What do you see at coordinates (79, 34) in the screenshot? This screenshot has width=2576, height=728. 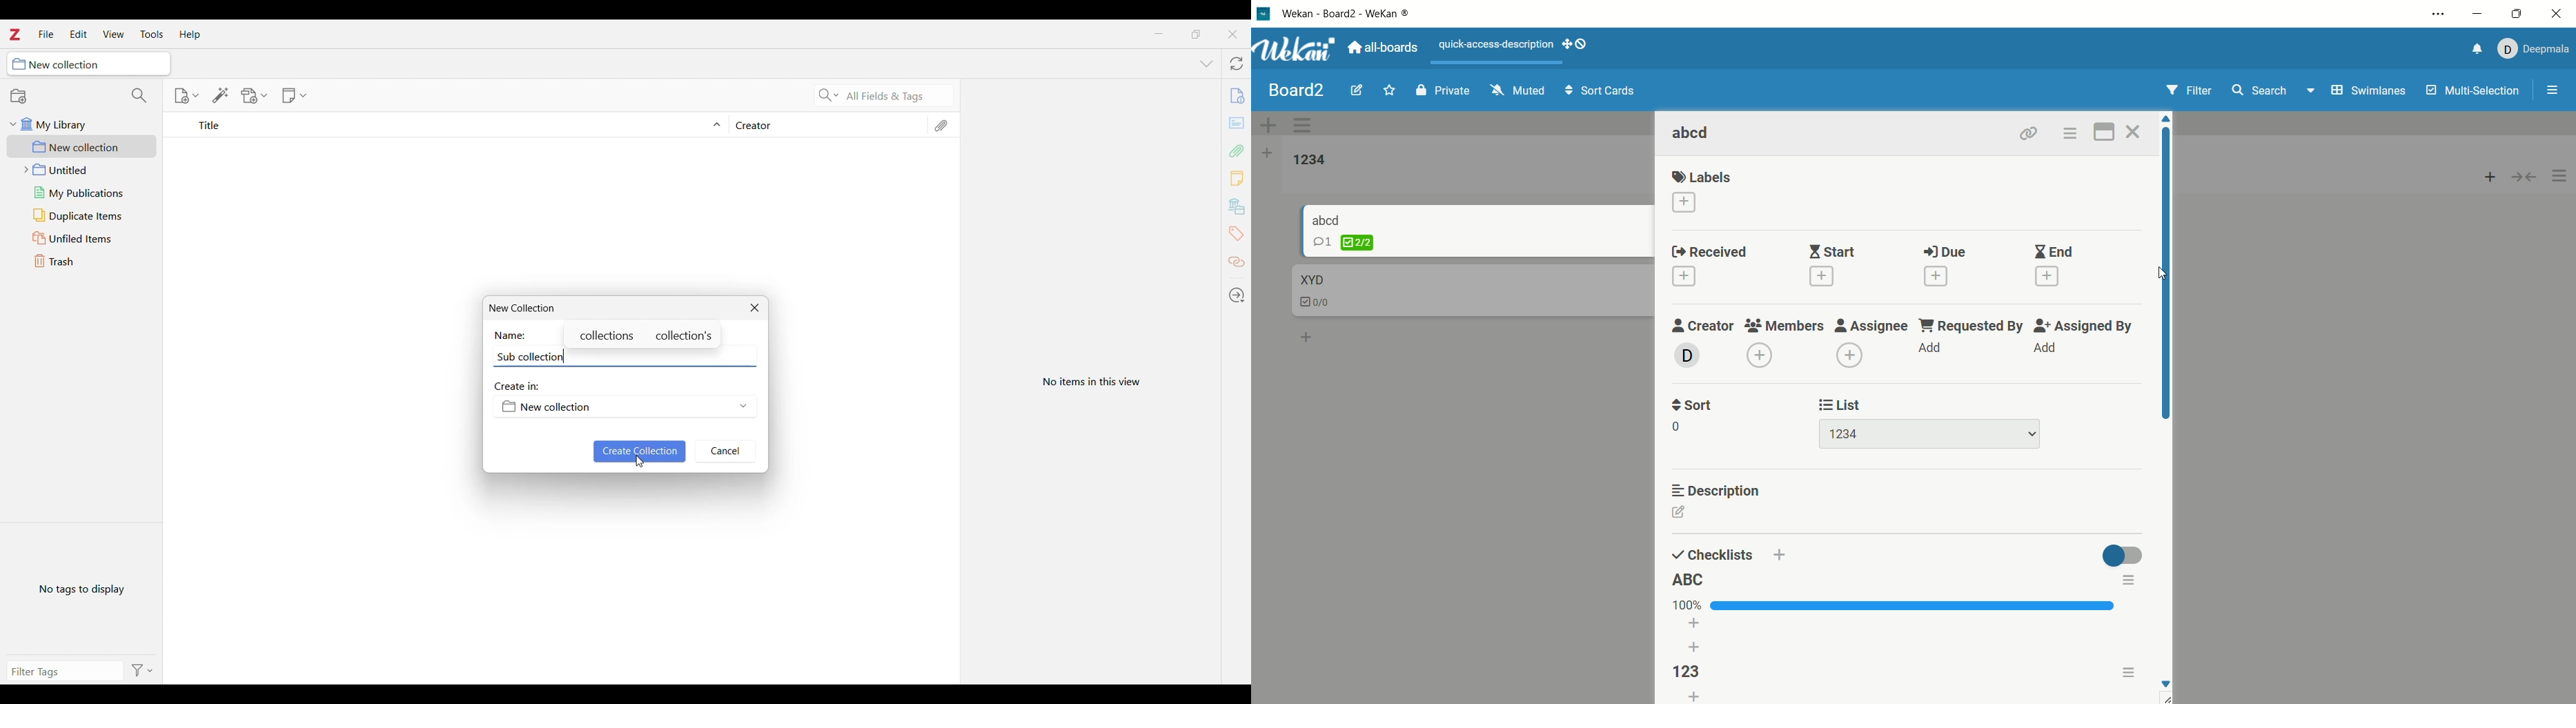 I see `Edit menu` at bounding box center [79, 34].